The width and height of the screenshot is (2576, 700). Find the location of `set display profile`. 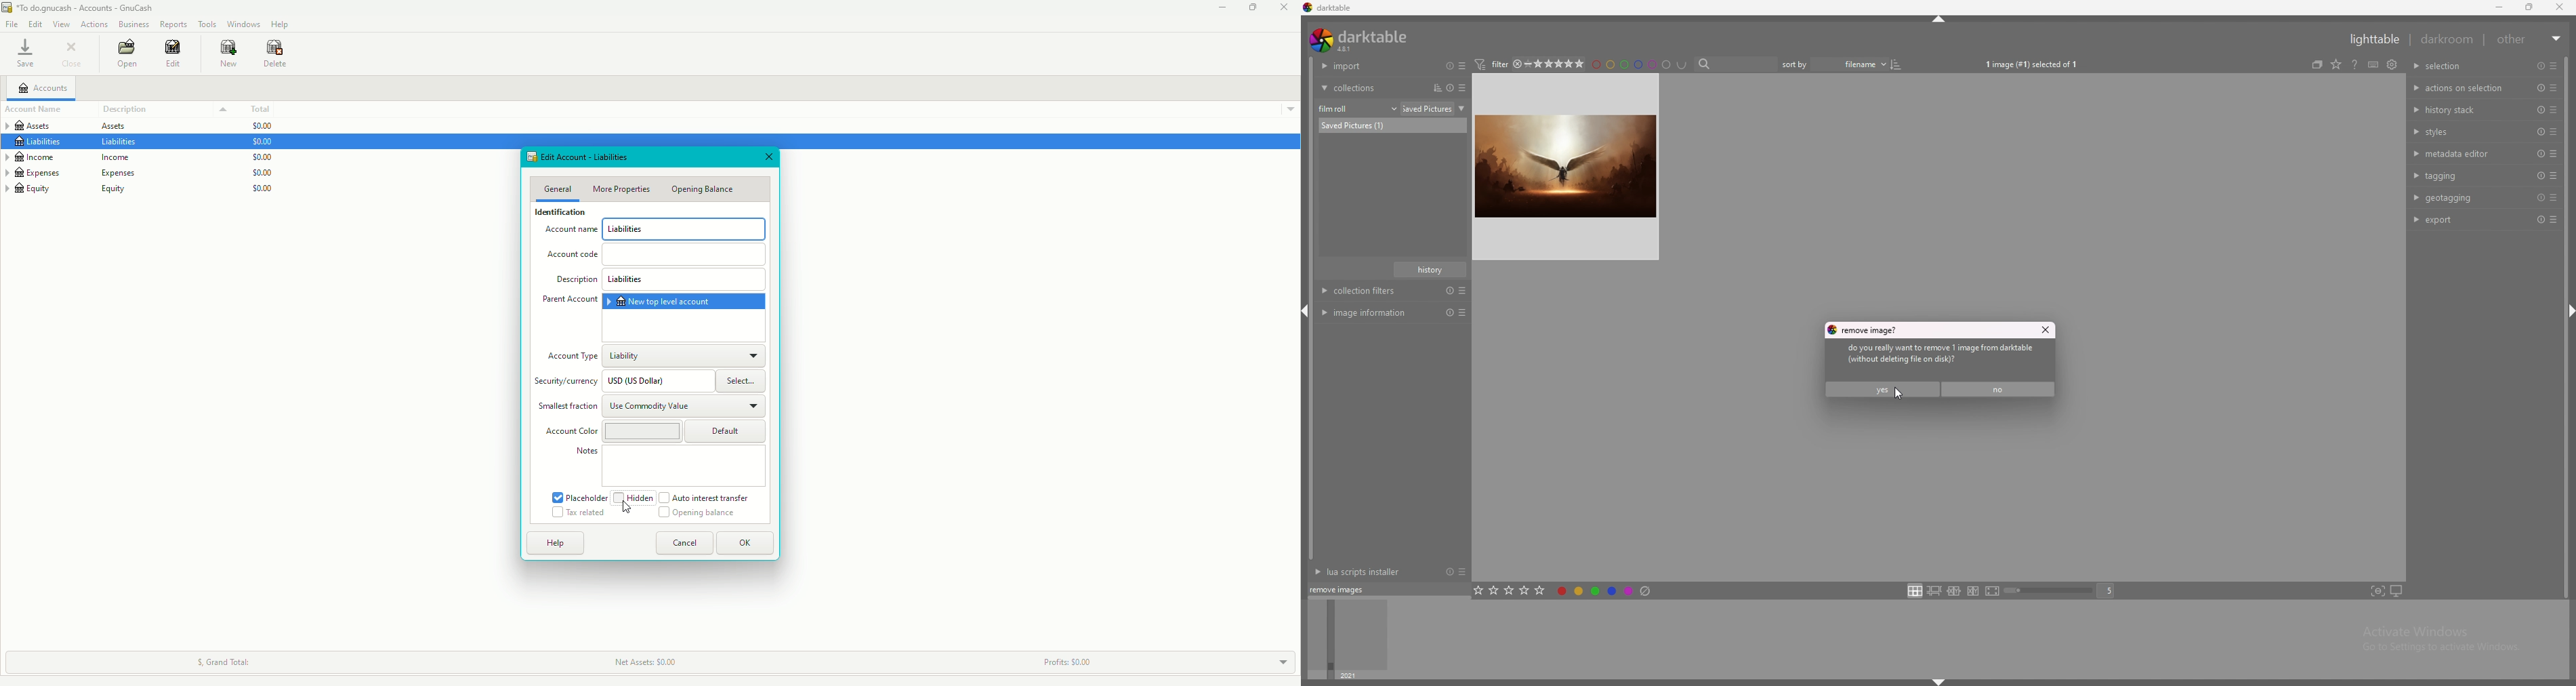

set display profile is located at coordinates (2396, 591).